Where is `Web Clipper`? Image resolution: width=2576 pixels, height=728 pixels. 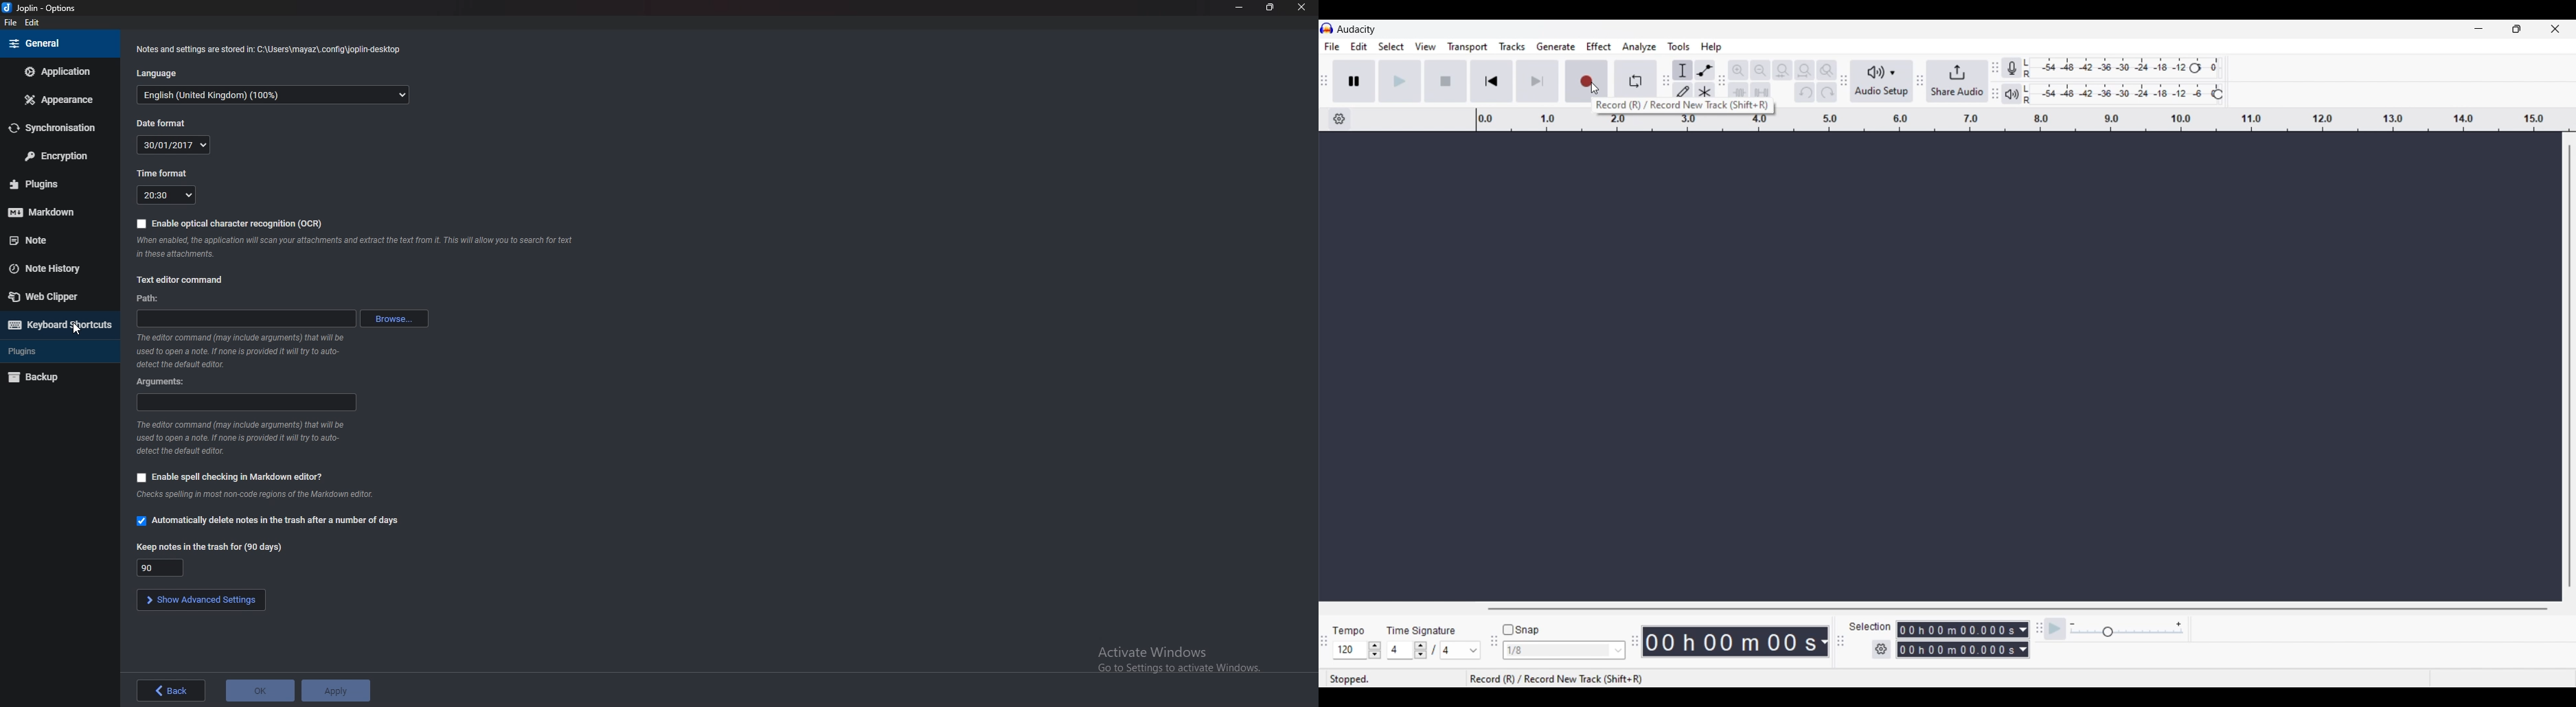 Web Clipper is located at coordinates (58, 297).